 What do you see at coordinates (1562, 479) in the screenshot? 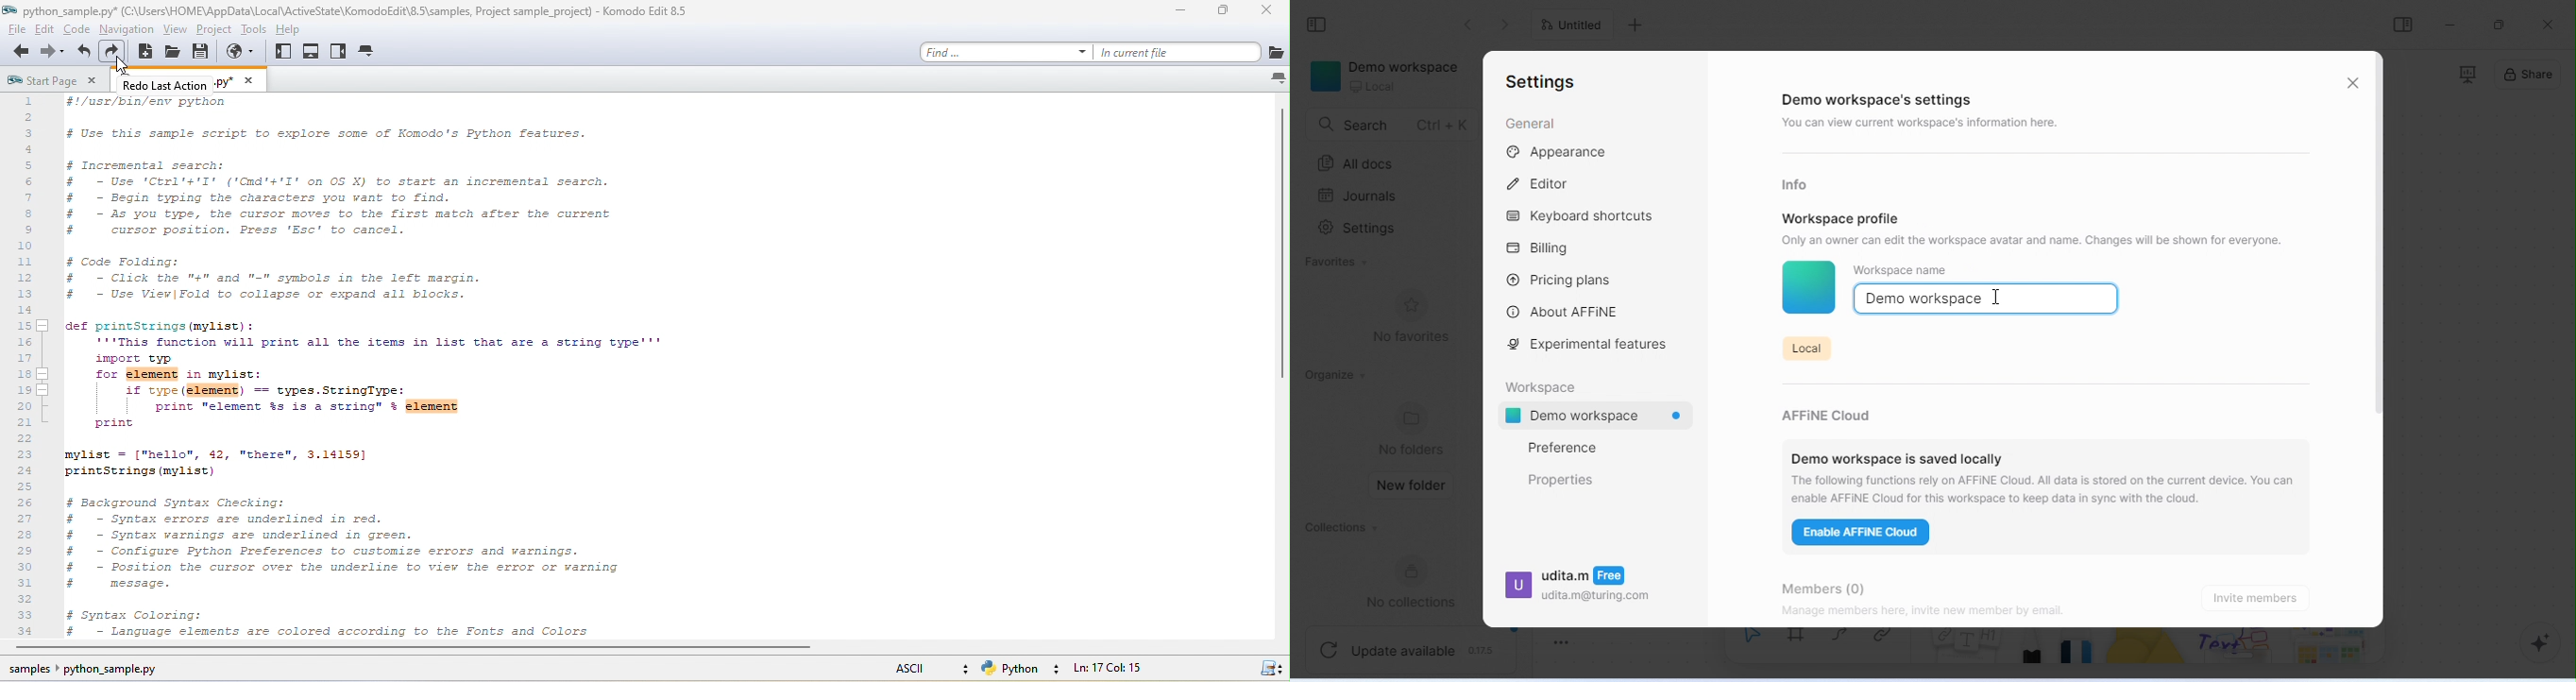
I see `properties` at bounding box center [1562, 479].